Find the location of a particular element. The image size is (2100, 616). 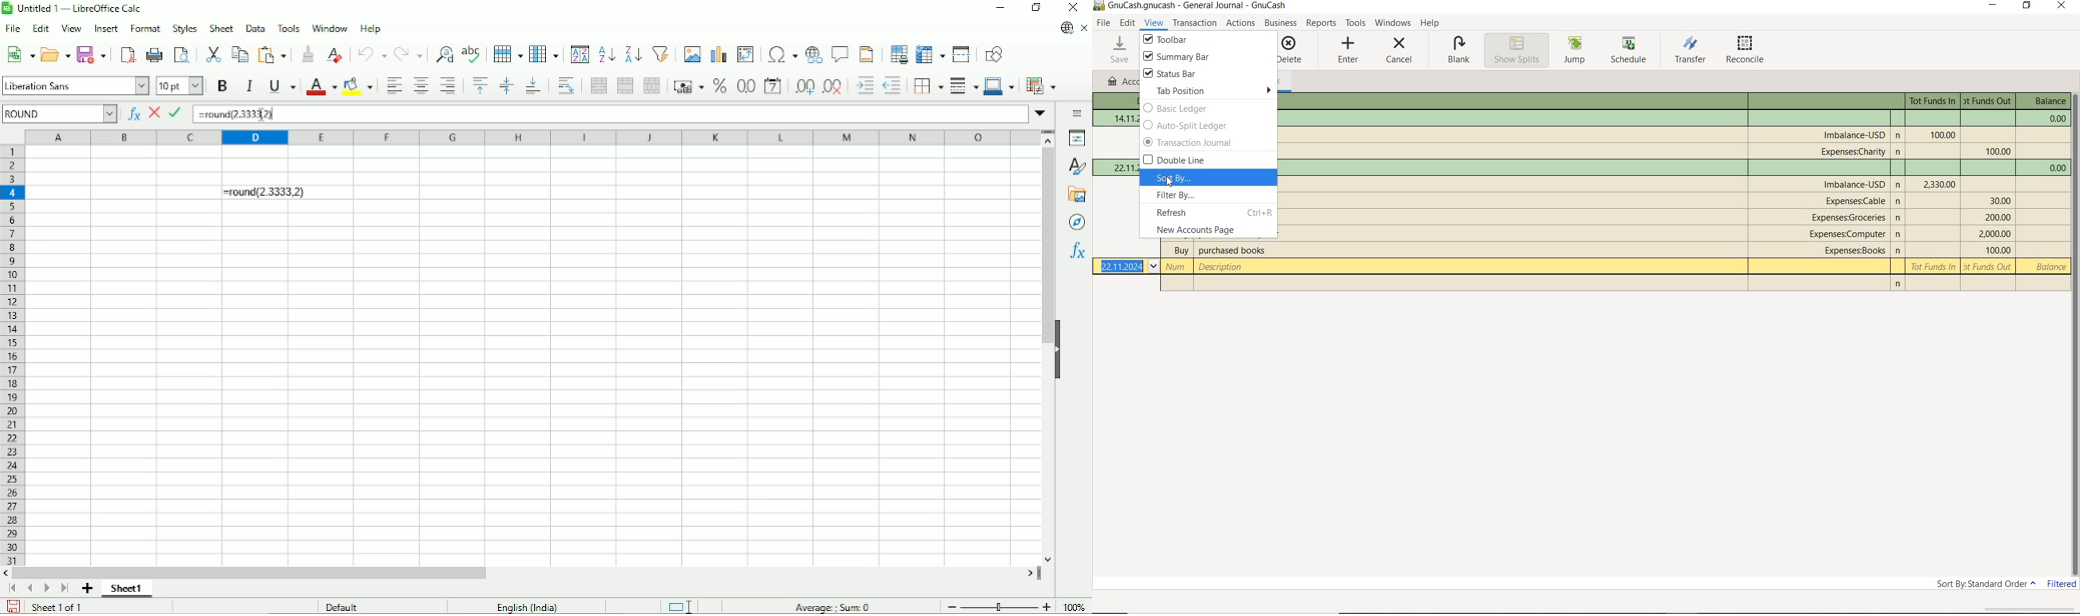

Insert is located at coordinates (107, 28).